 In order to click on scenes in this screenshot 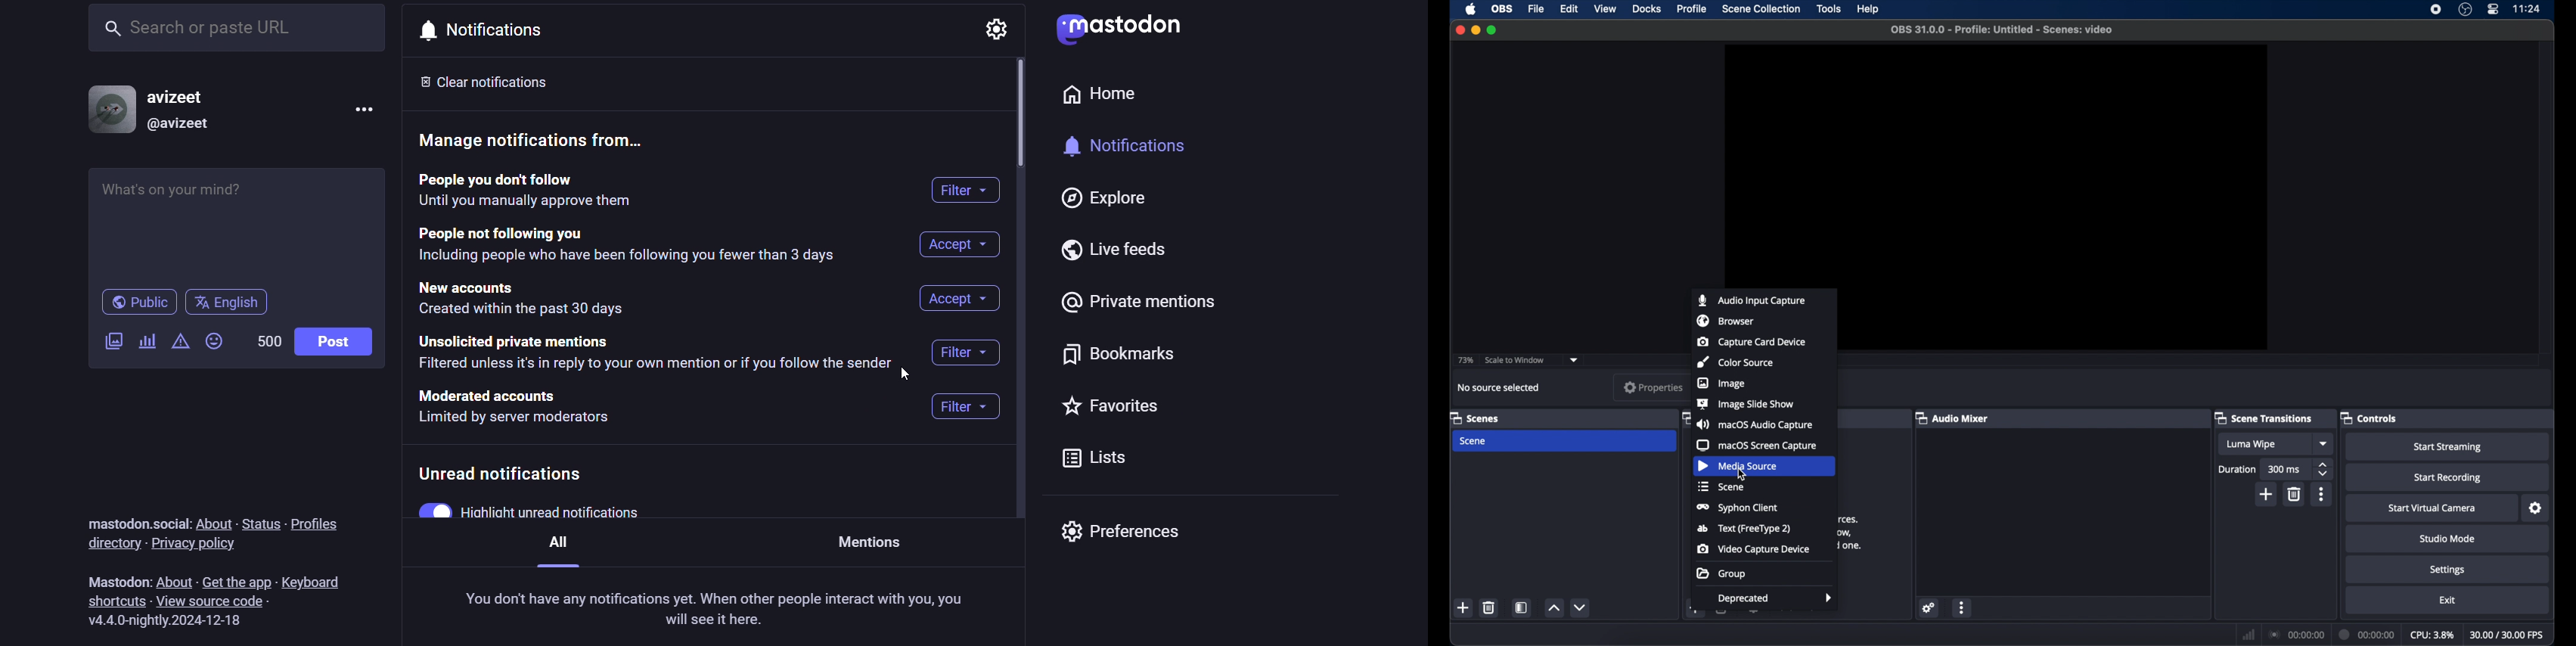, I will do `click(1476, 418)`.